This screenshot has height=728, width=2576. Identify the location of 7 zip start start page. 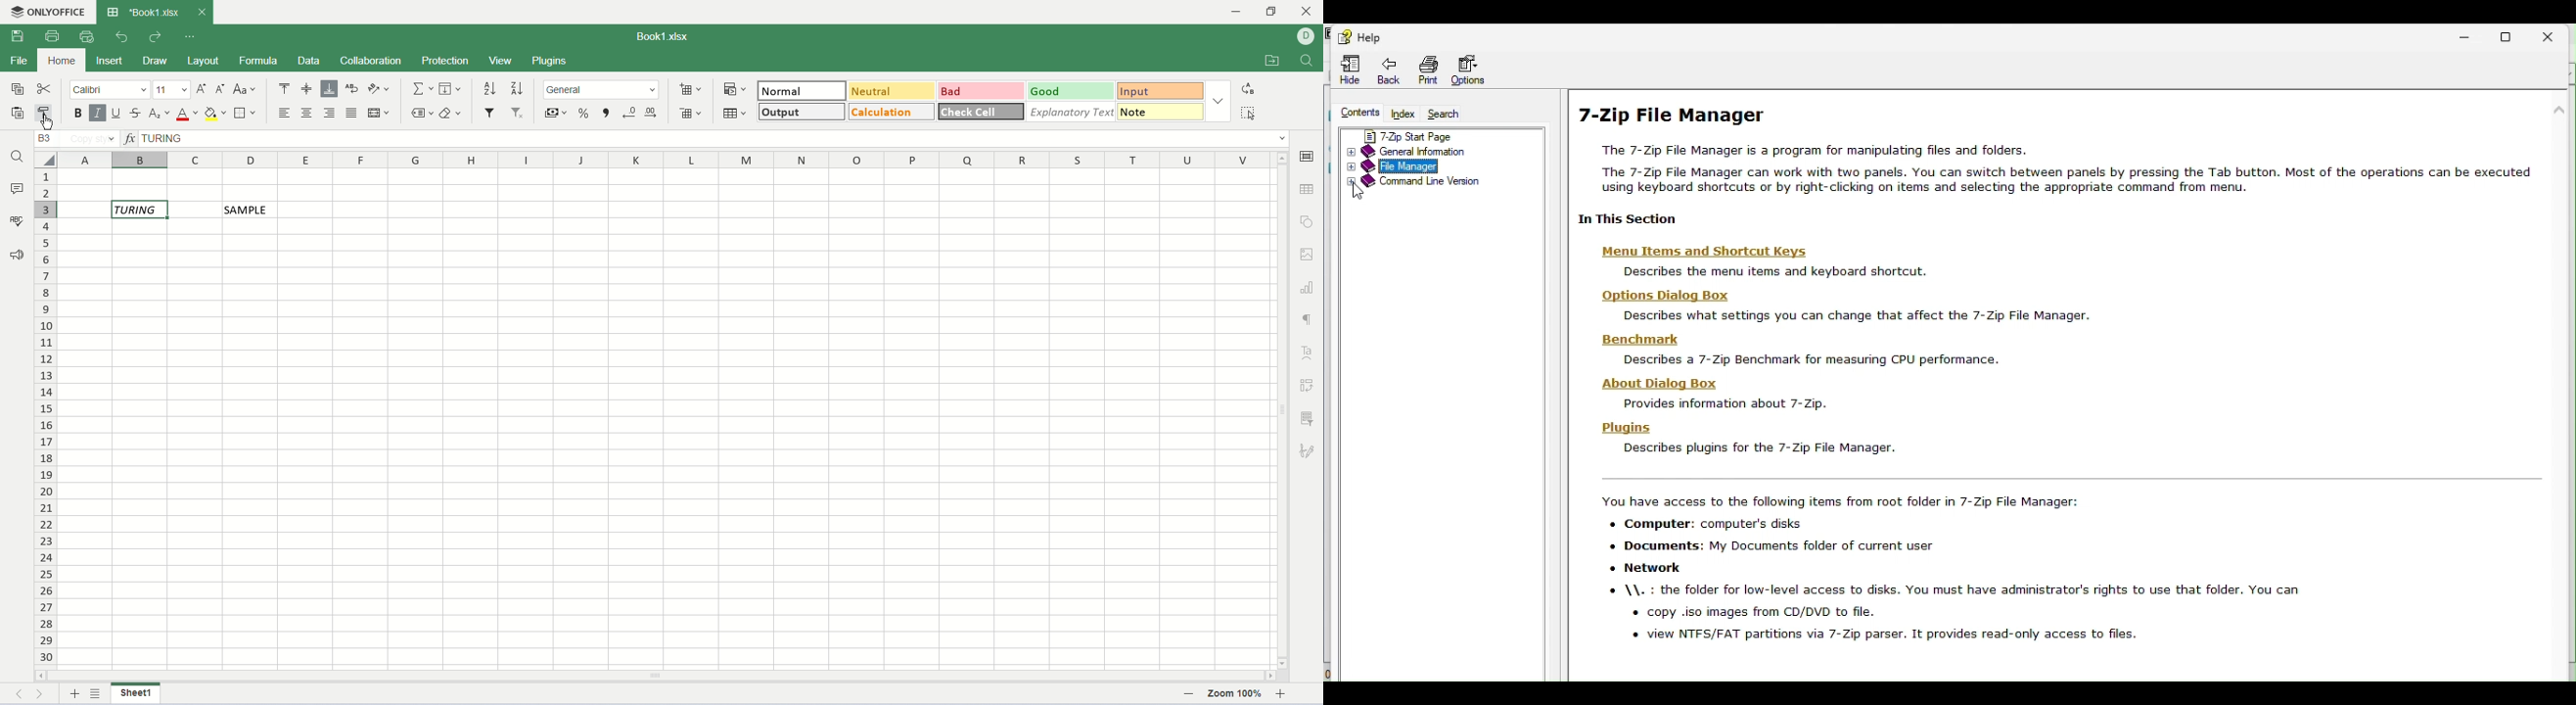
(1426, 132).